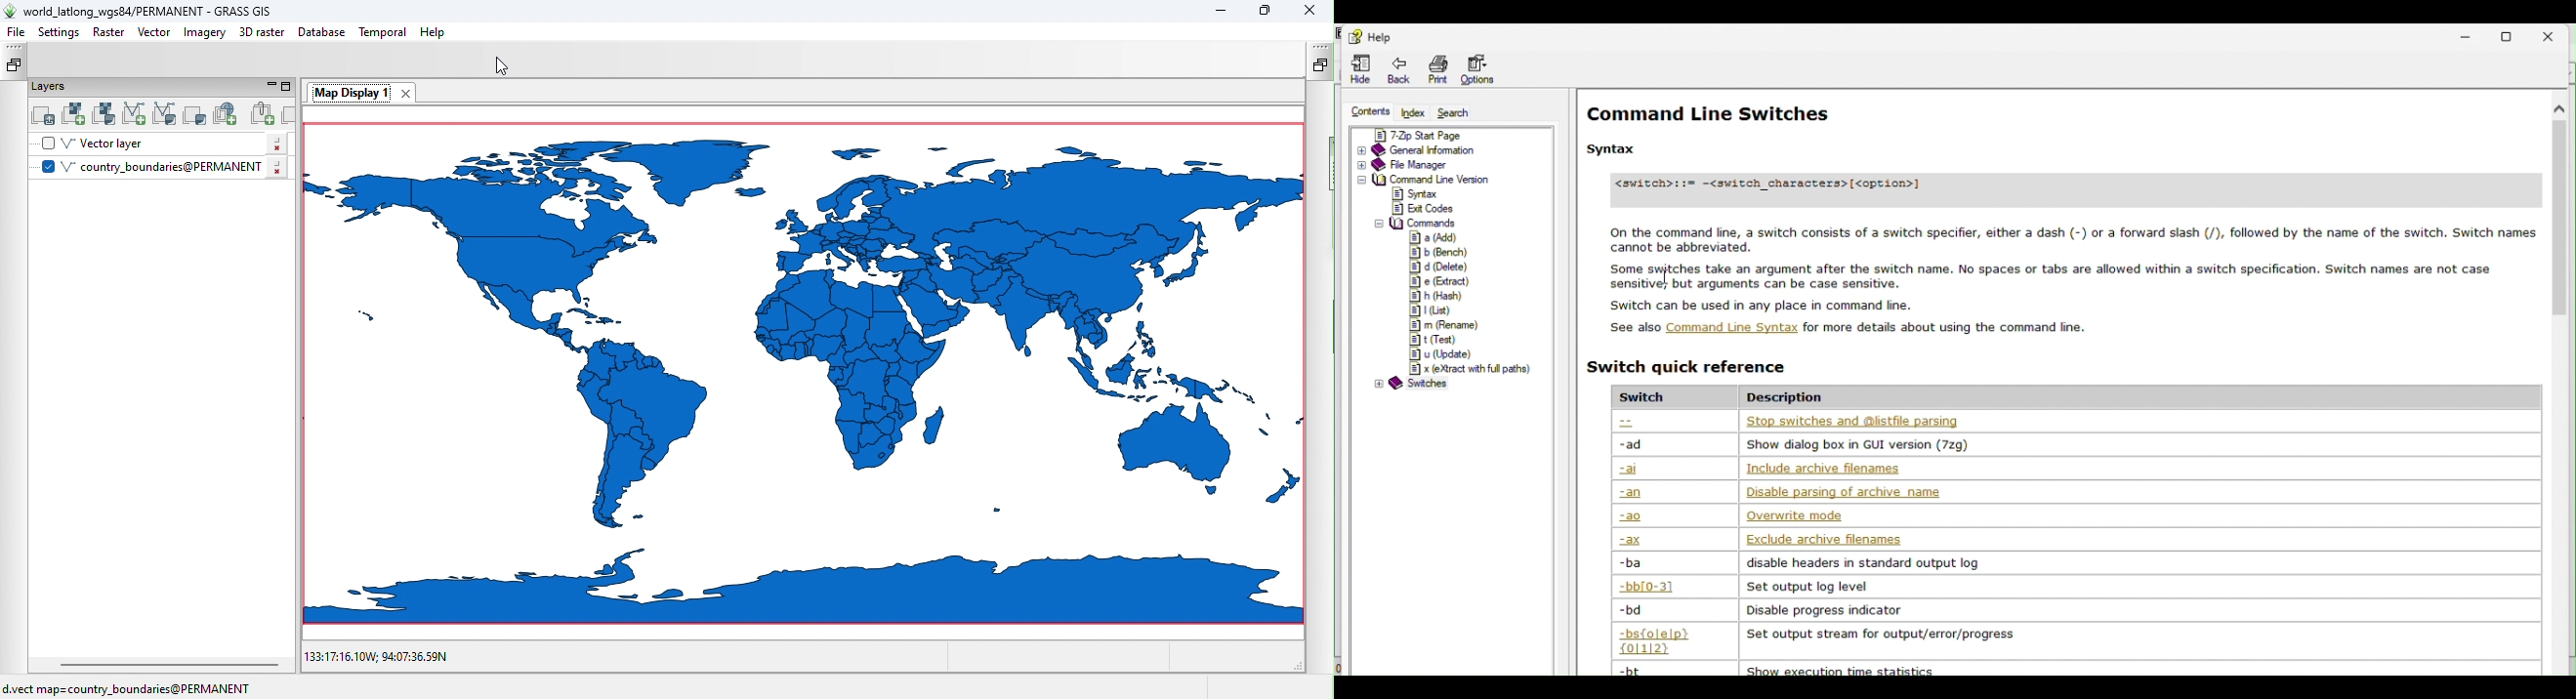 The width and height of the screenshot is (2576, 700). I want to click on collapse, so click(1376, 225).